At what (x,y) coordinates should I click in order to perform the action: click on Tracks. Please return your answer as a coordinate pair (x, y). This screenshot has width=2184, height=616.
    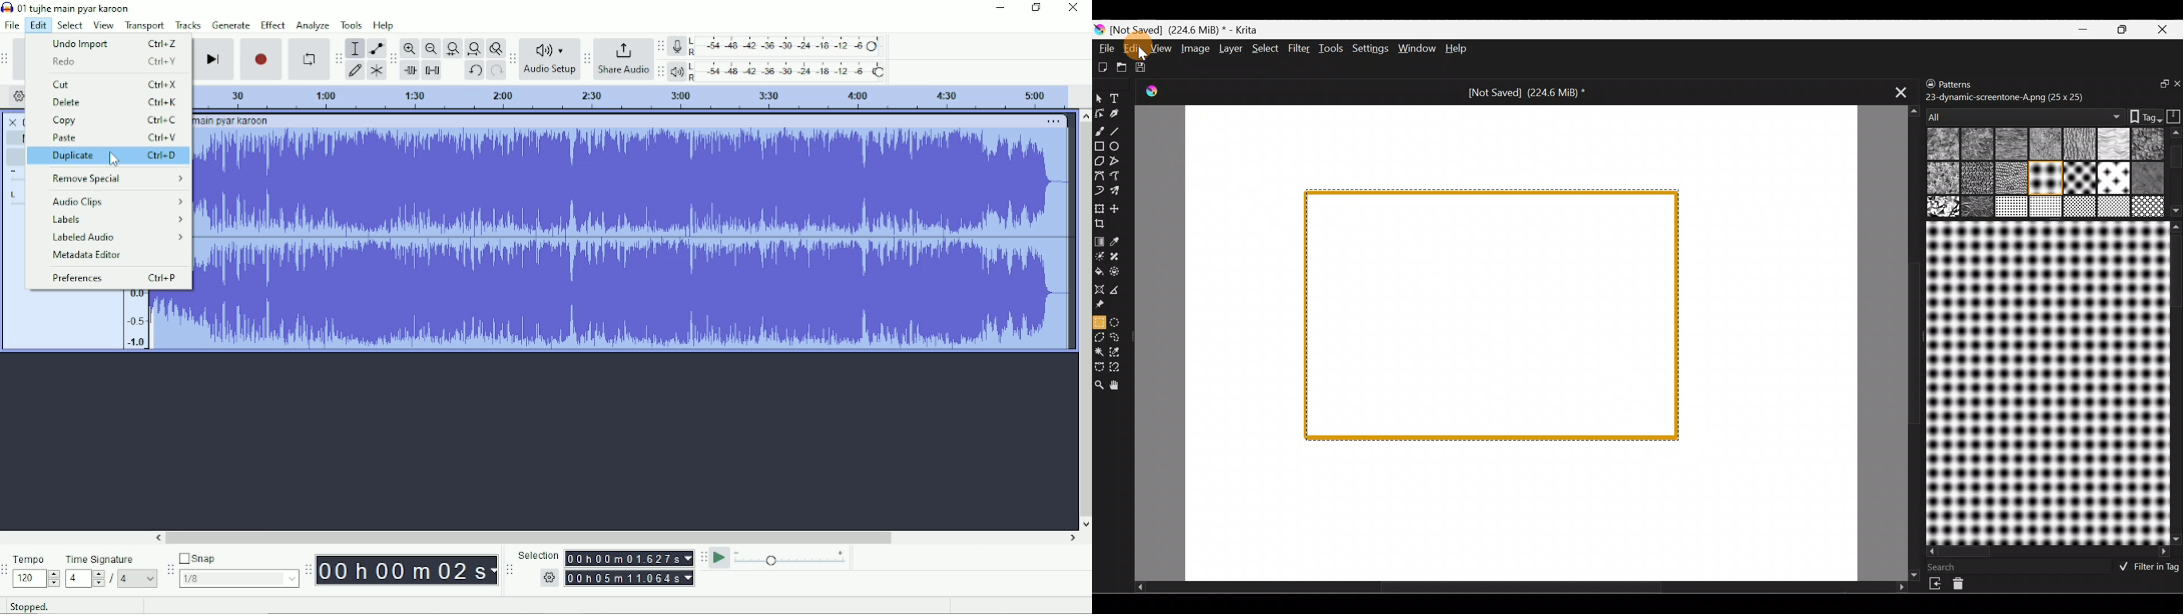
    Looking at the image, I should click on (188, 25).